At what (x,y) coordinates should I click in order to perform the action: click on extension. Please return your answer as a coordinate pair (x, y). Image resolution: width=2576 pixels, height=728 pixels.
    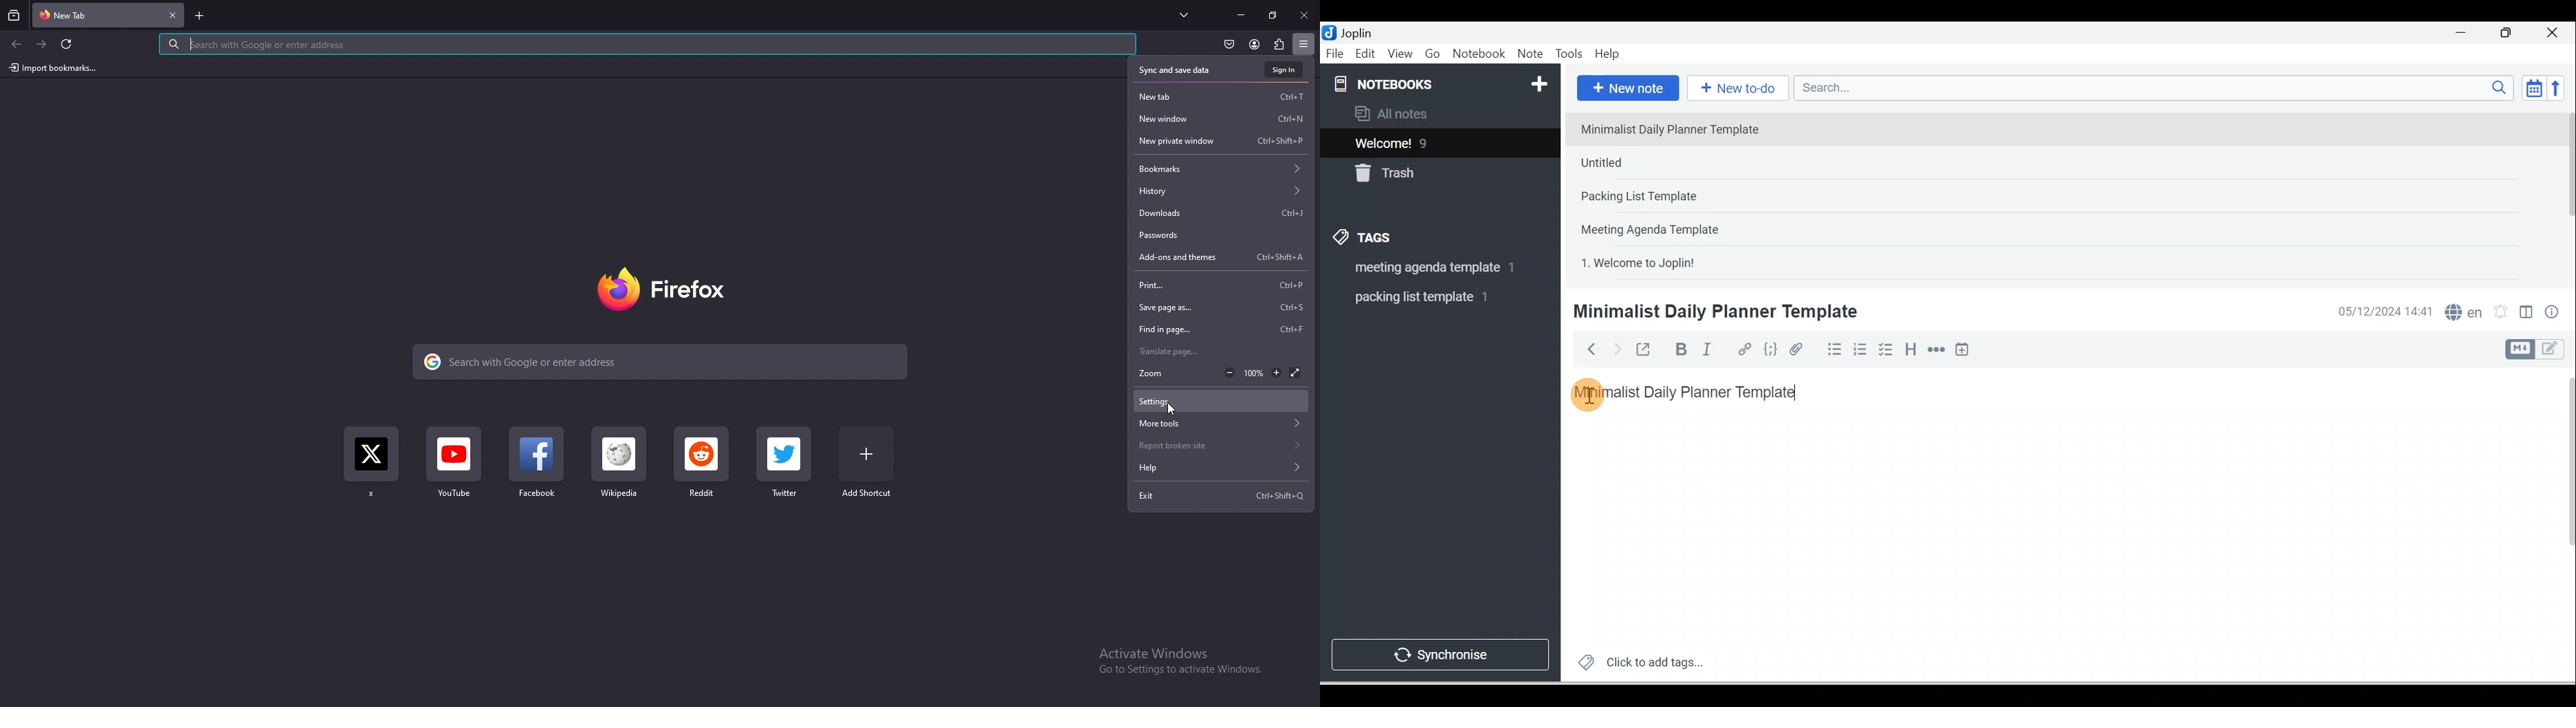
    Looking at the image, I should click on (1278, 44).